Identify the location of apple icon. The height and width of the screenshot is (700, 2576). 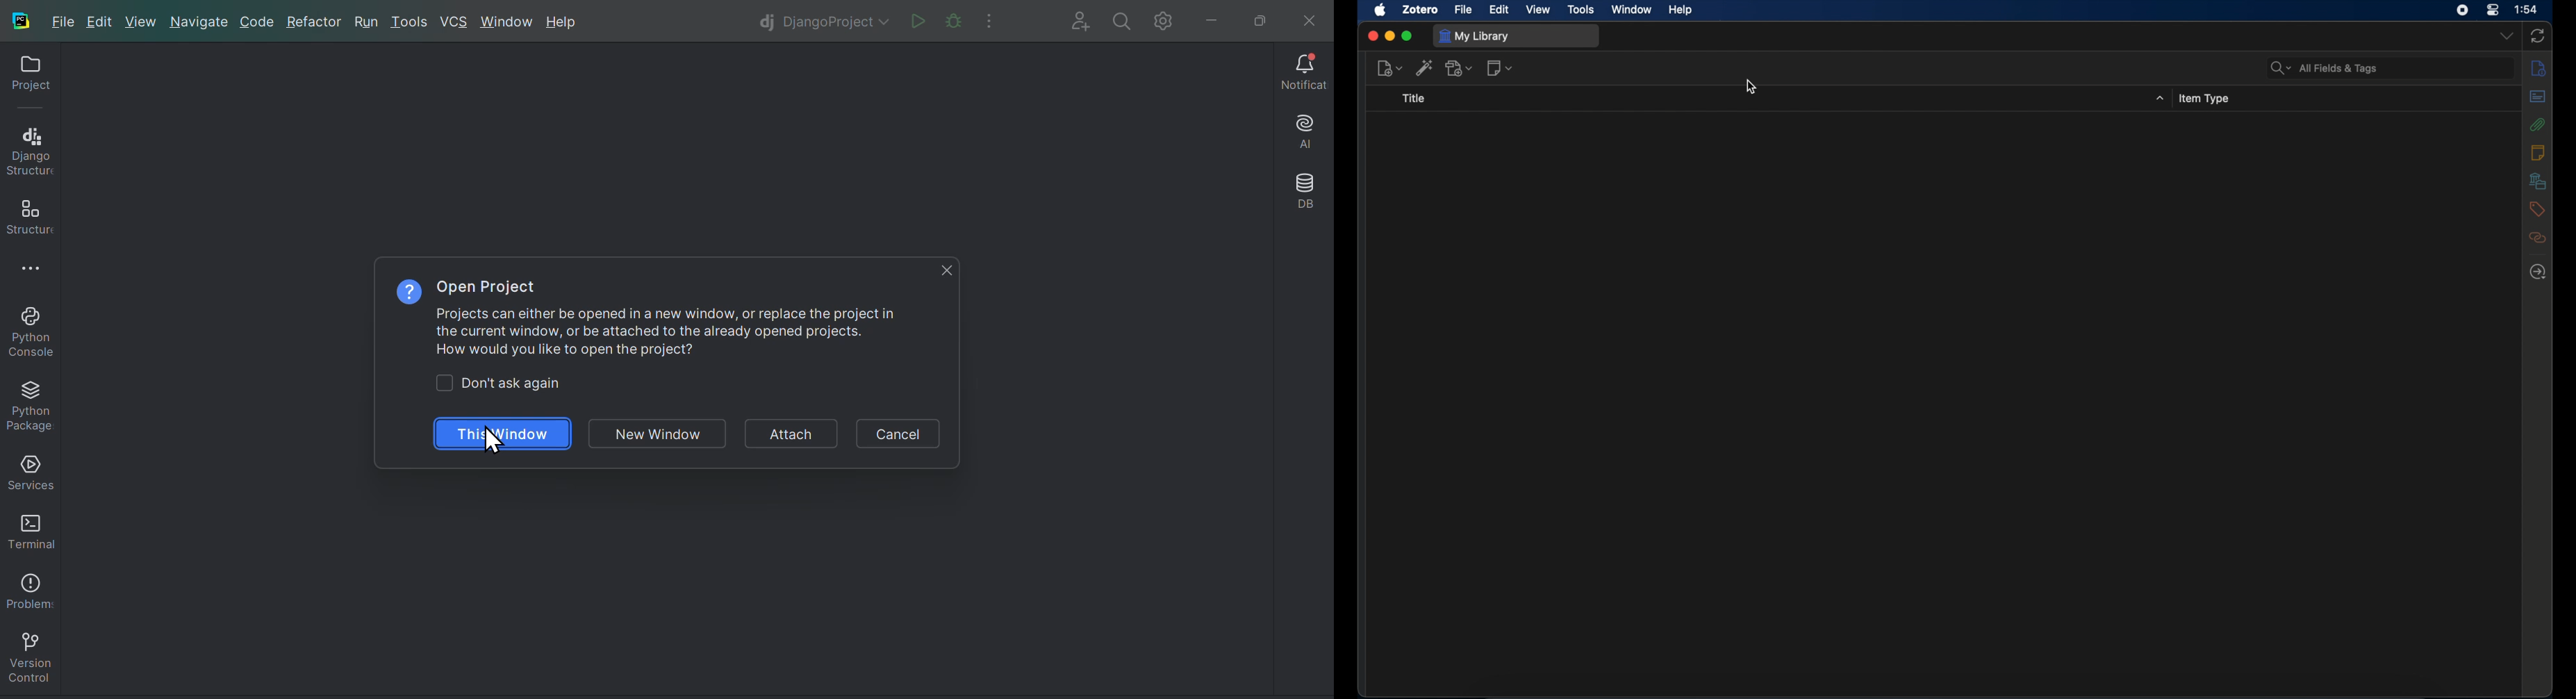
(1381, 10).